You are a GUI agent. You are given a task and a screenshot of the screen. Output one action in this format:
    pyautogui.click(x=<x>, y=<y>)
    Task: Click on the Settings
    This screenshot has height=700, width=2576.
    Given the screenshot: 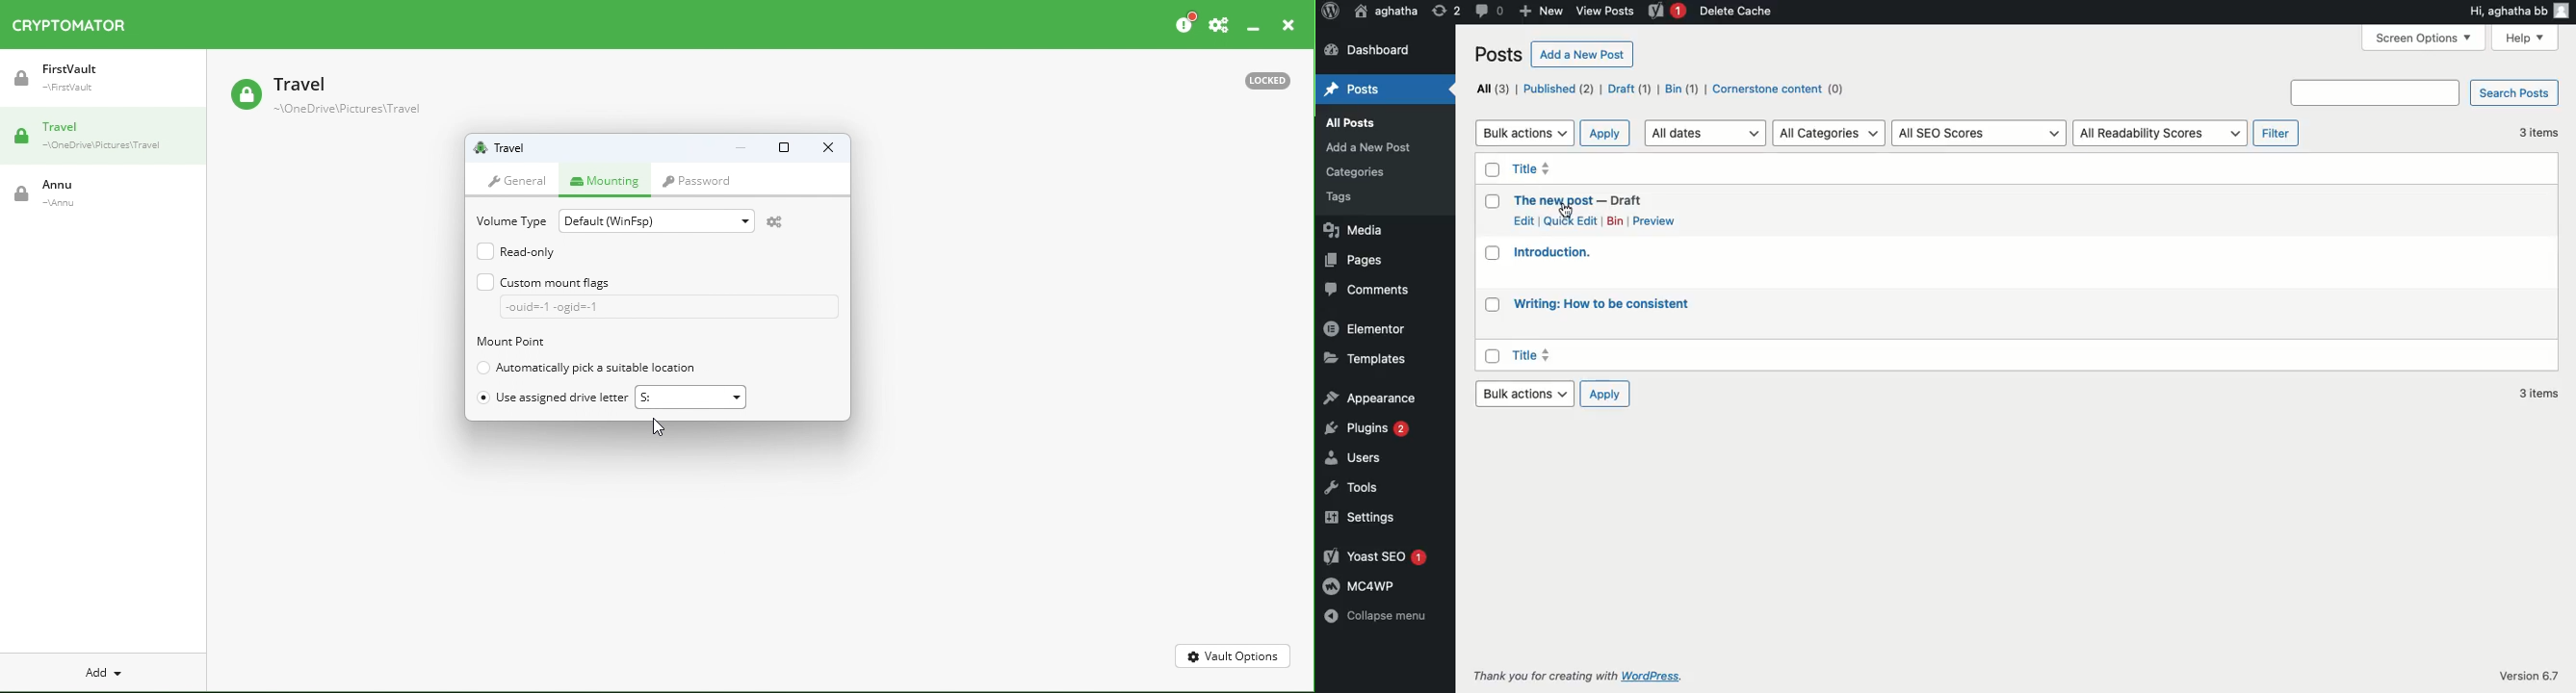 What is the action you would take?
    pyautogui.click(x=1370, y=516)
    